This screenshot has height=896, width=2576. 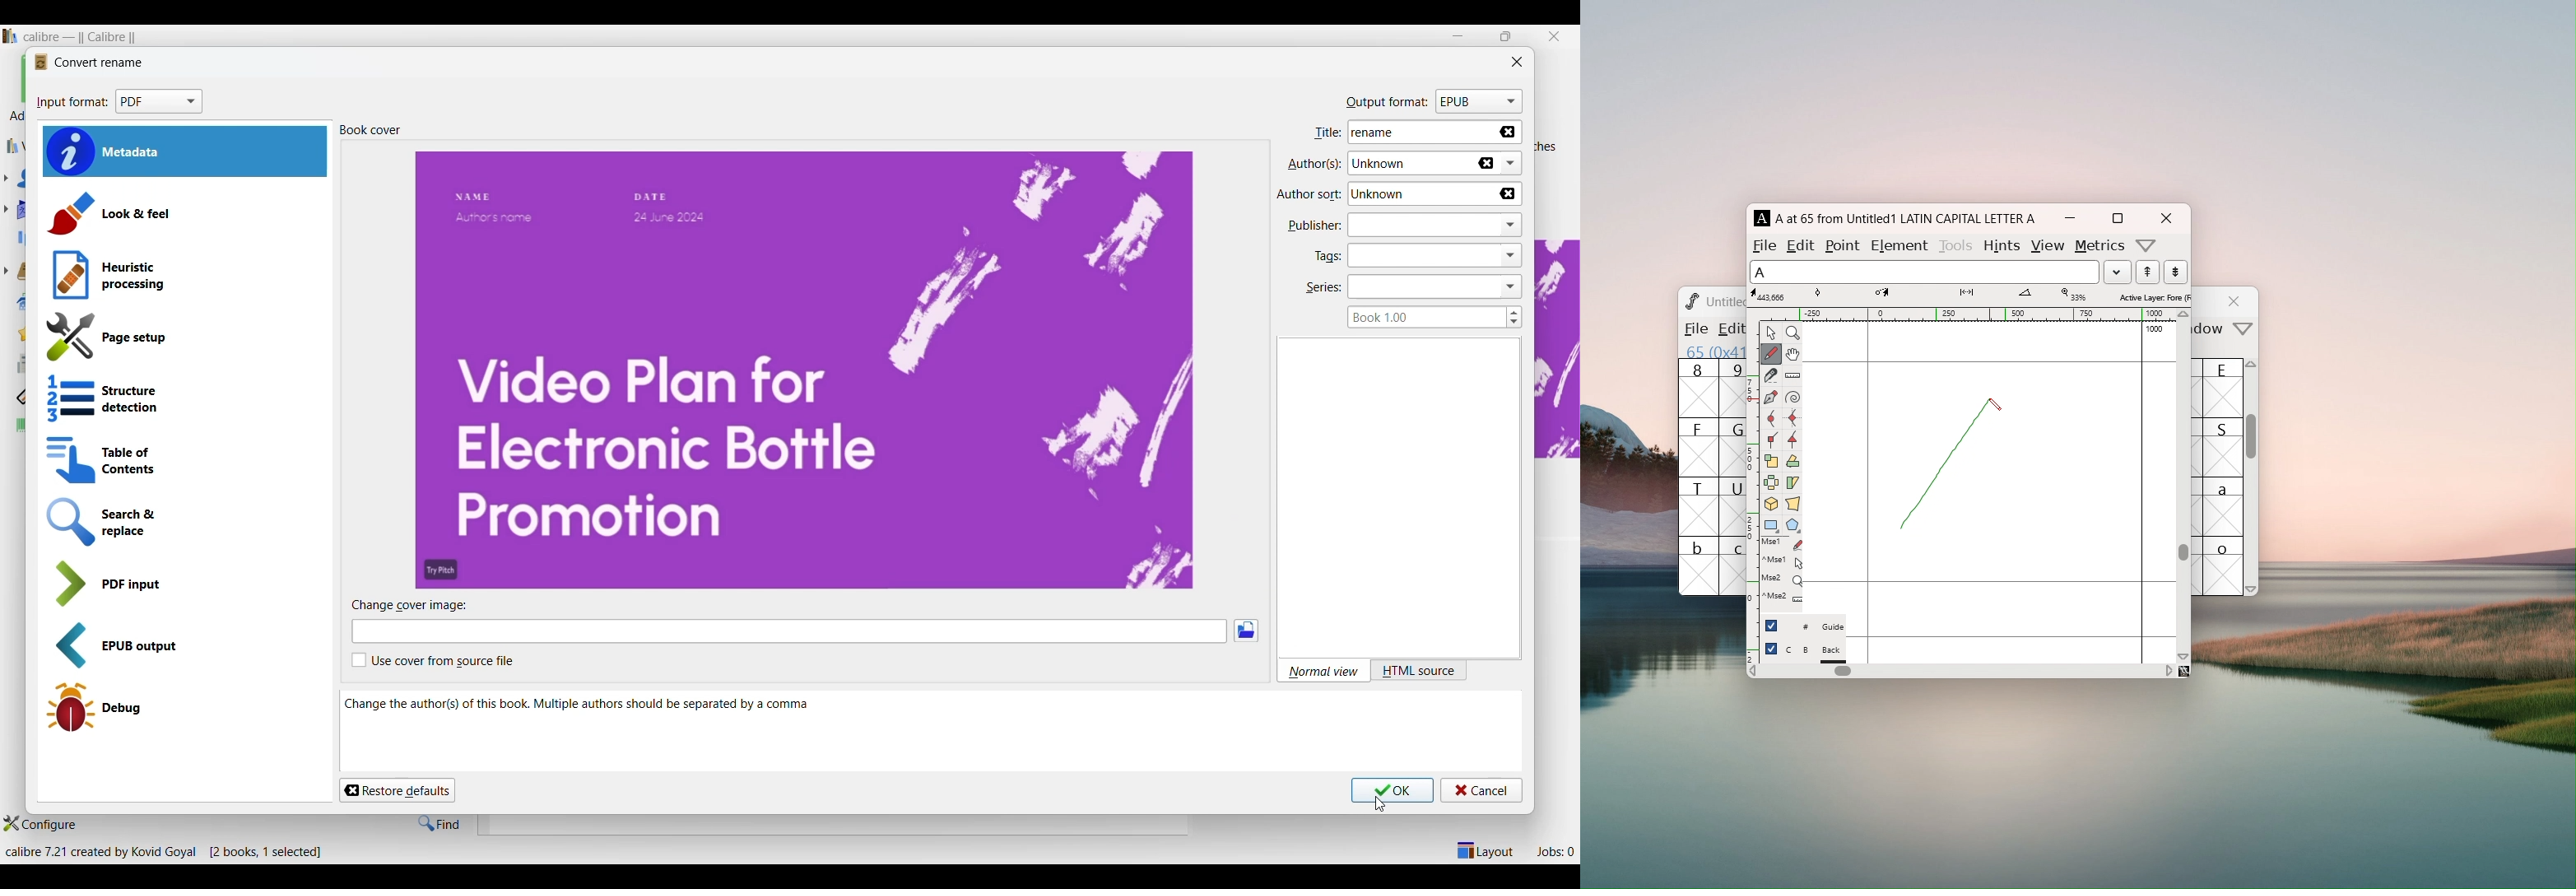 What do you see at coordinates (2223, 447) in the screenshot?
I see `S` at bounding box center [2223, 447].